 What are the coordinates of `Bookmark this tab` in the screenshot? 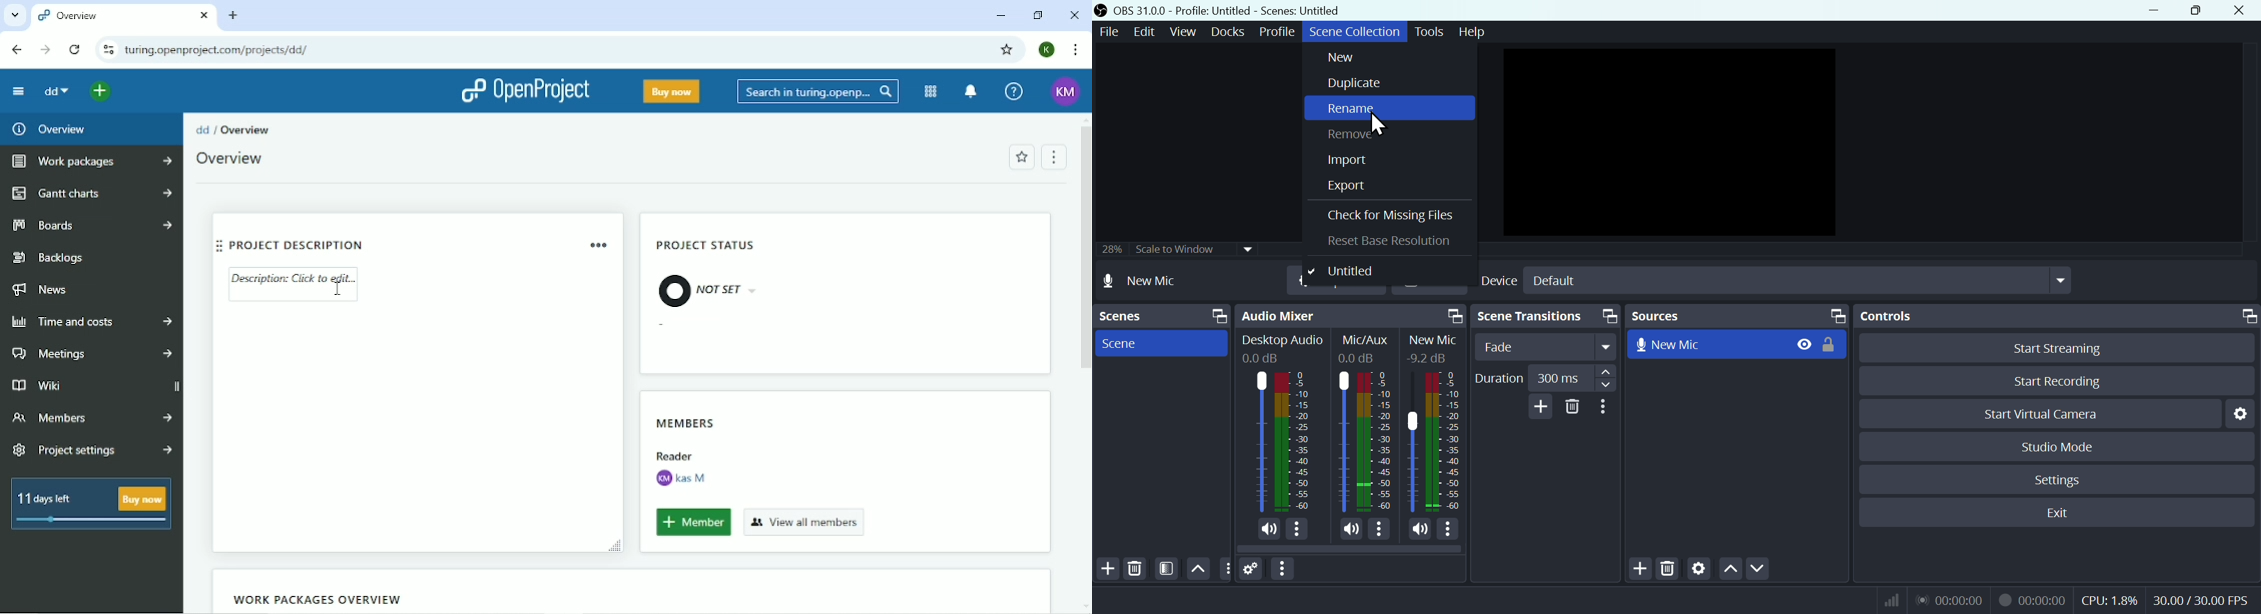 It's located at (1006, 49).